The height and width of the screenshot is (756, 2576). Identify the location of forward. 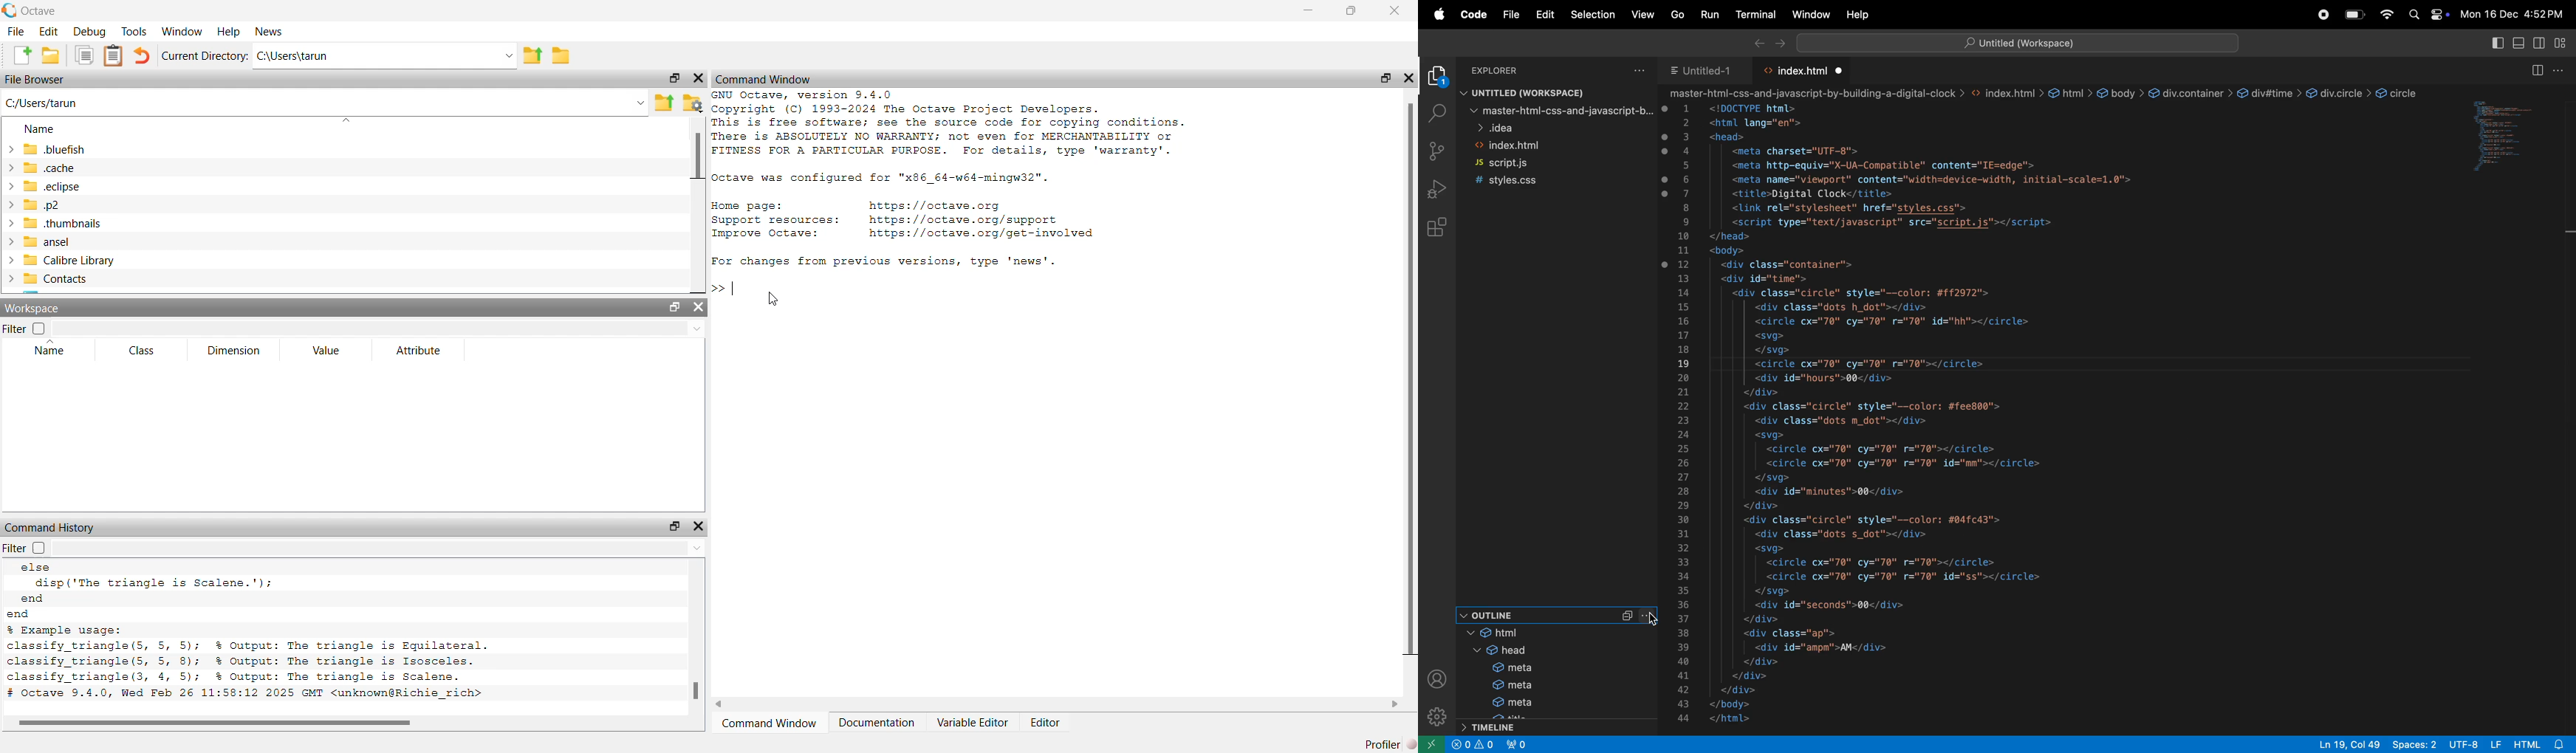
(1777, 44).